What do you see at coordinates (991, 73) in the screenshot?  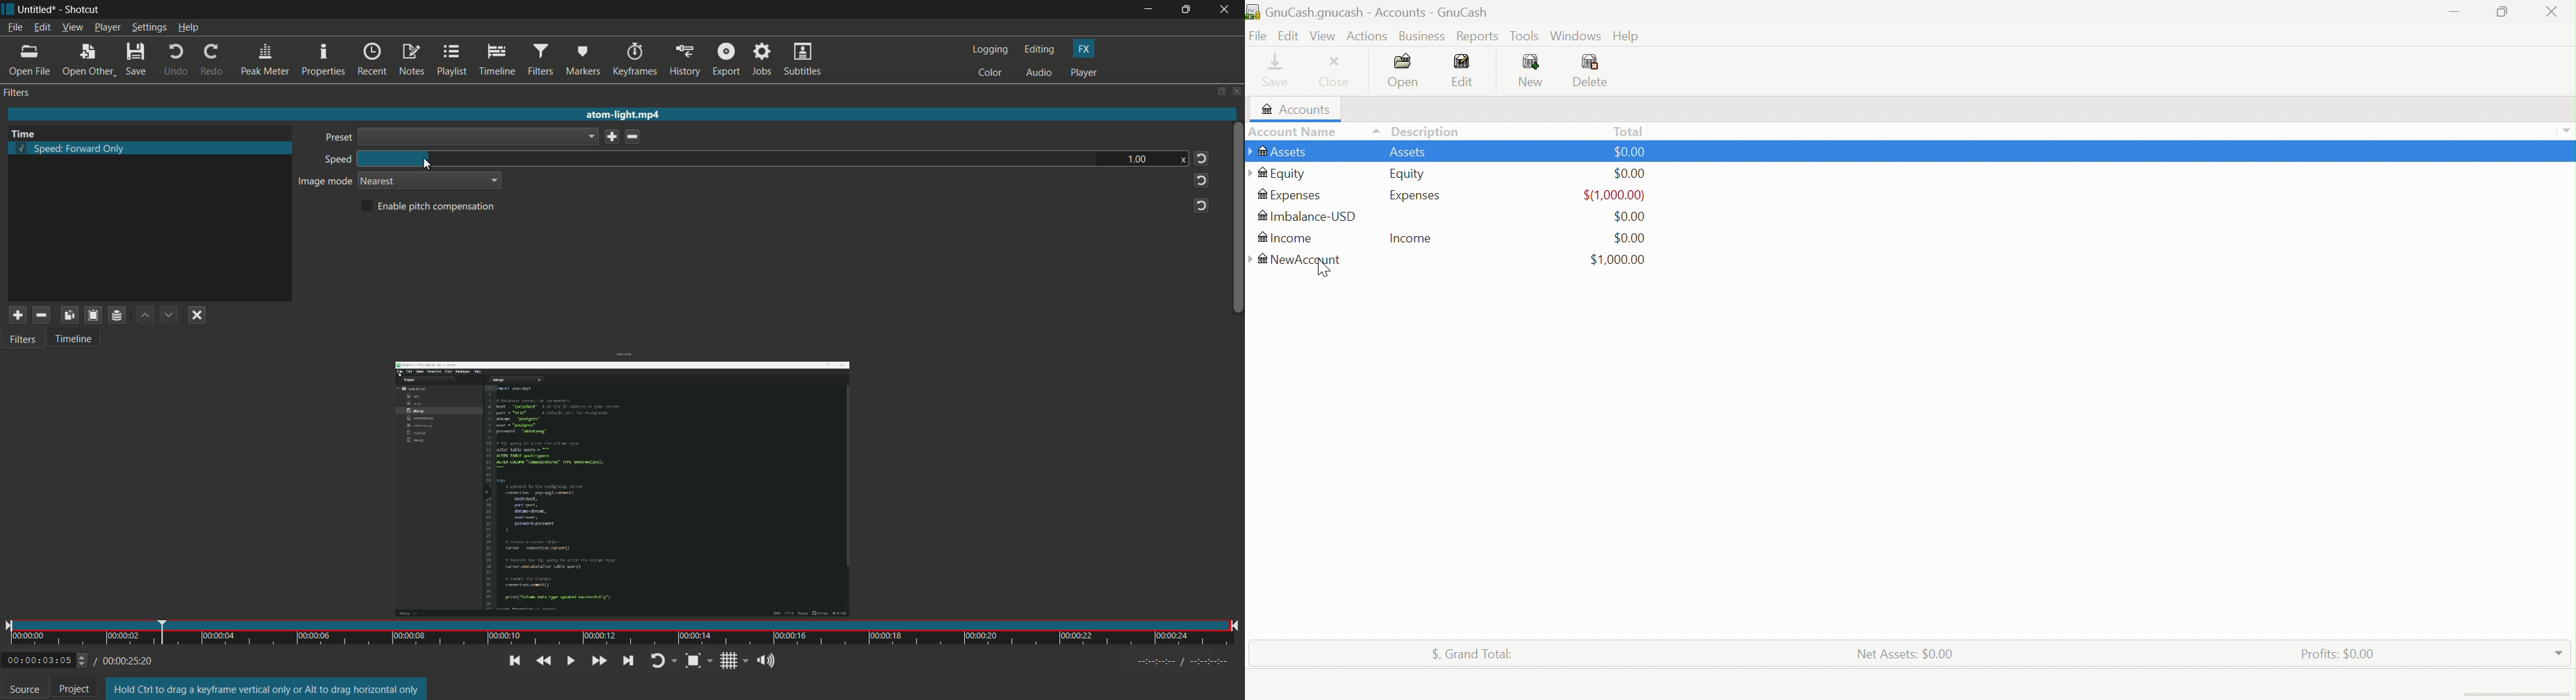 I see `color` at bounding box center [991, 73].